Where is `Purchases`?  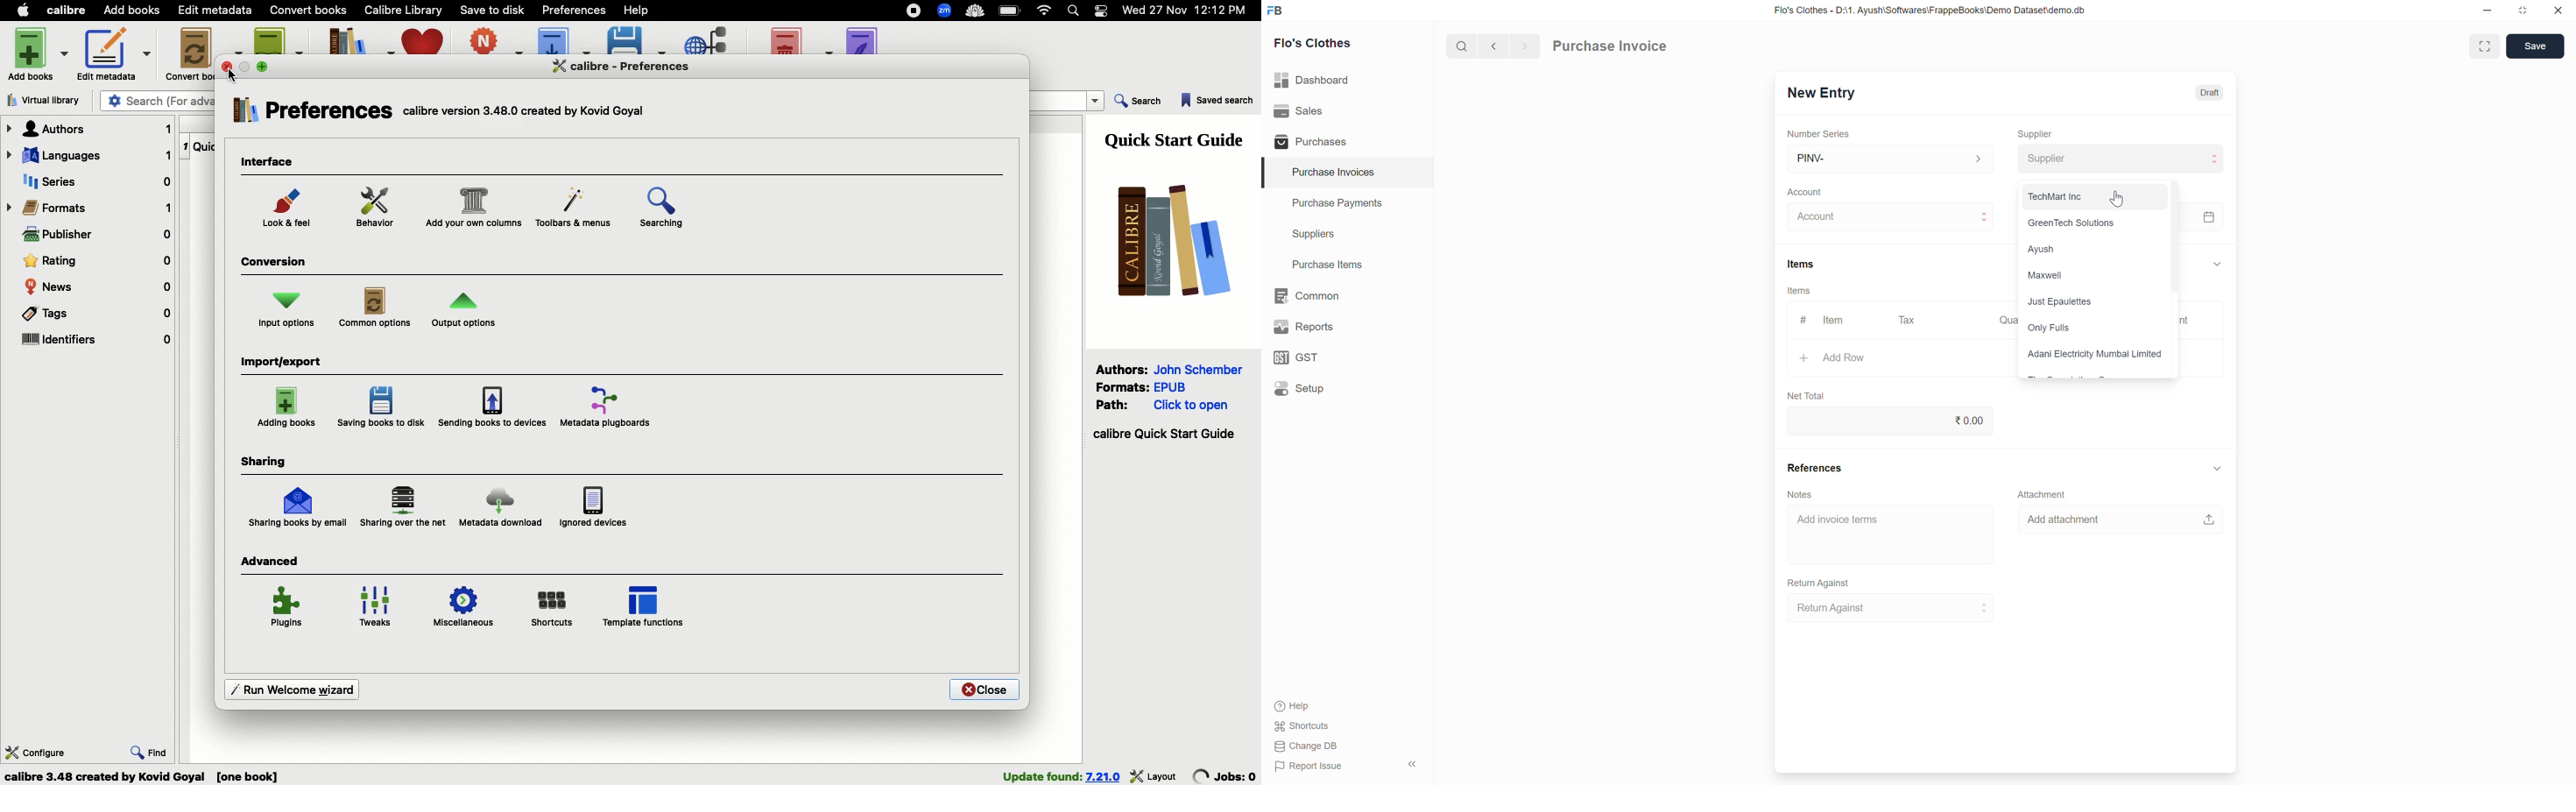
Purchases is located at coordinates (1347, 141).